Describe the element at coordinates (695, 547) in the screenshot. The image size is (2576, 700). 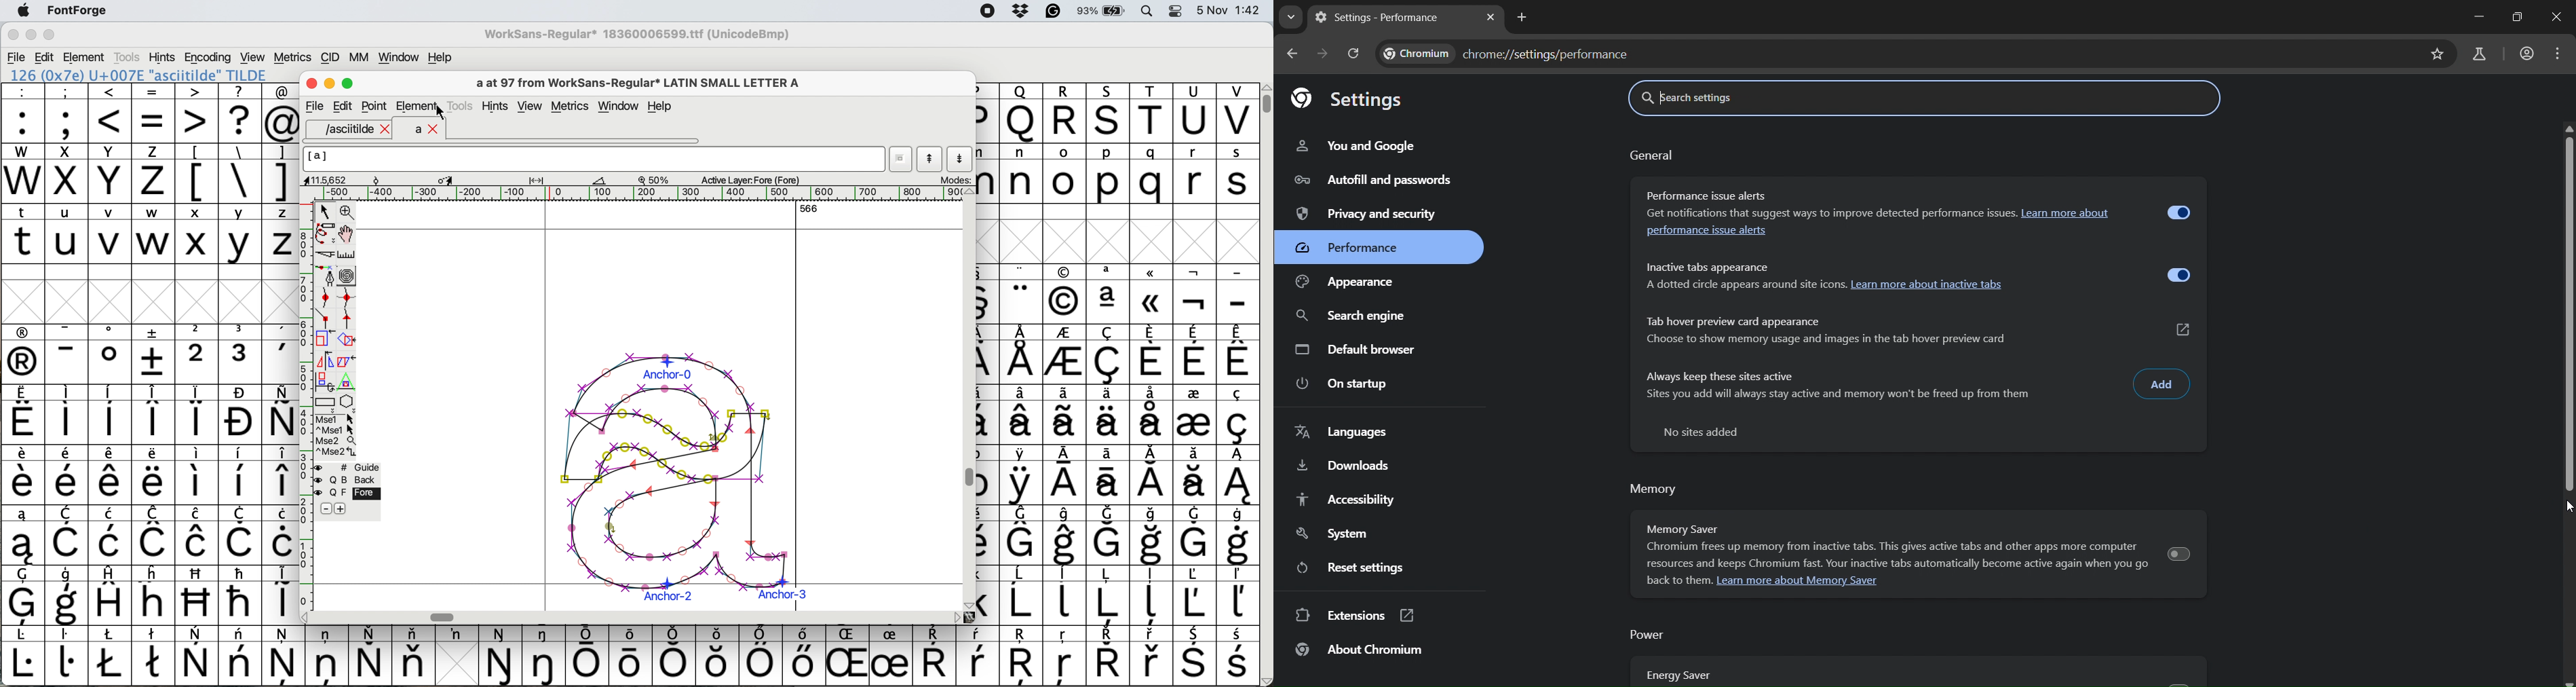
I see `a glyph` at that location.